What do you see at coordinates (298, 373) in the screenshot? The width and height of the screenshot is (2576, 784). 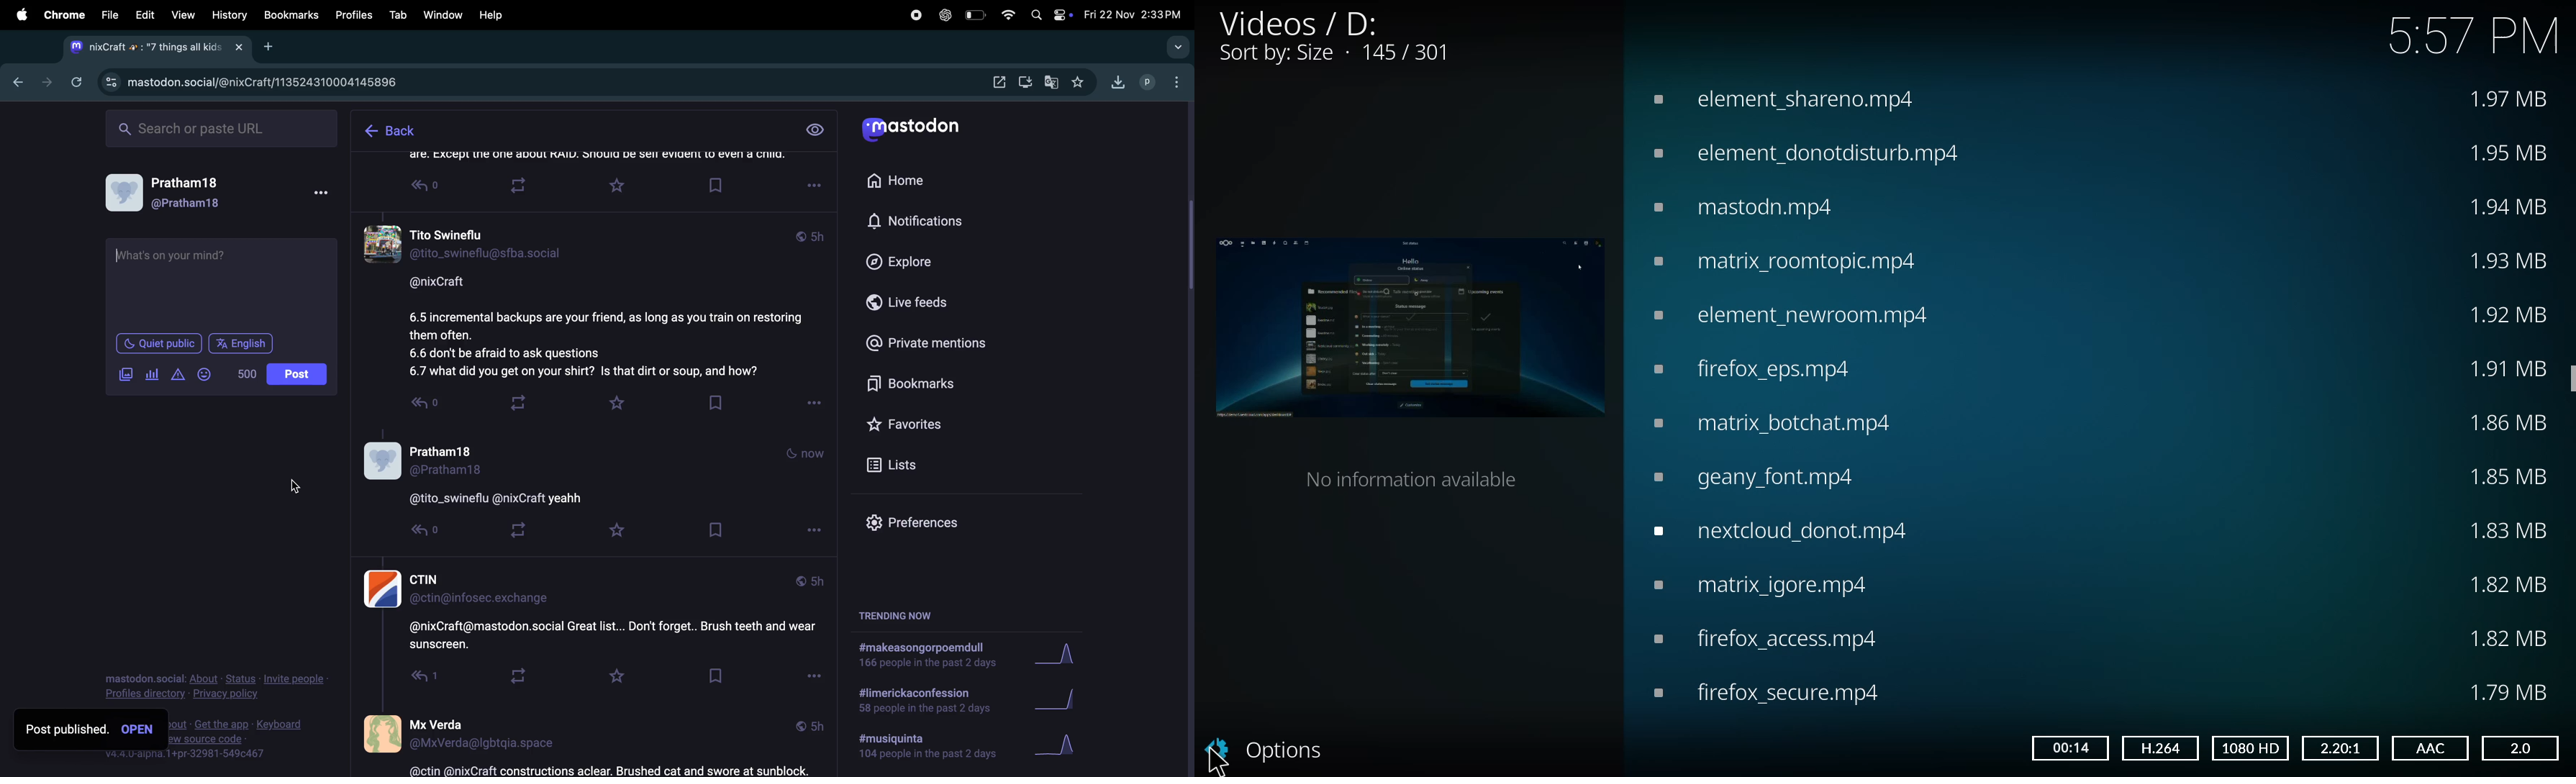 I see `post` at bounding box center [298, 373].